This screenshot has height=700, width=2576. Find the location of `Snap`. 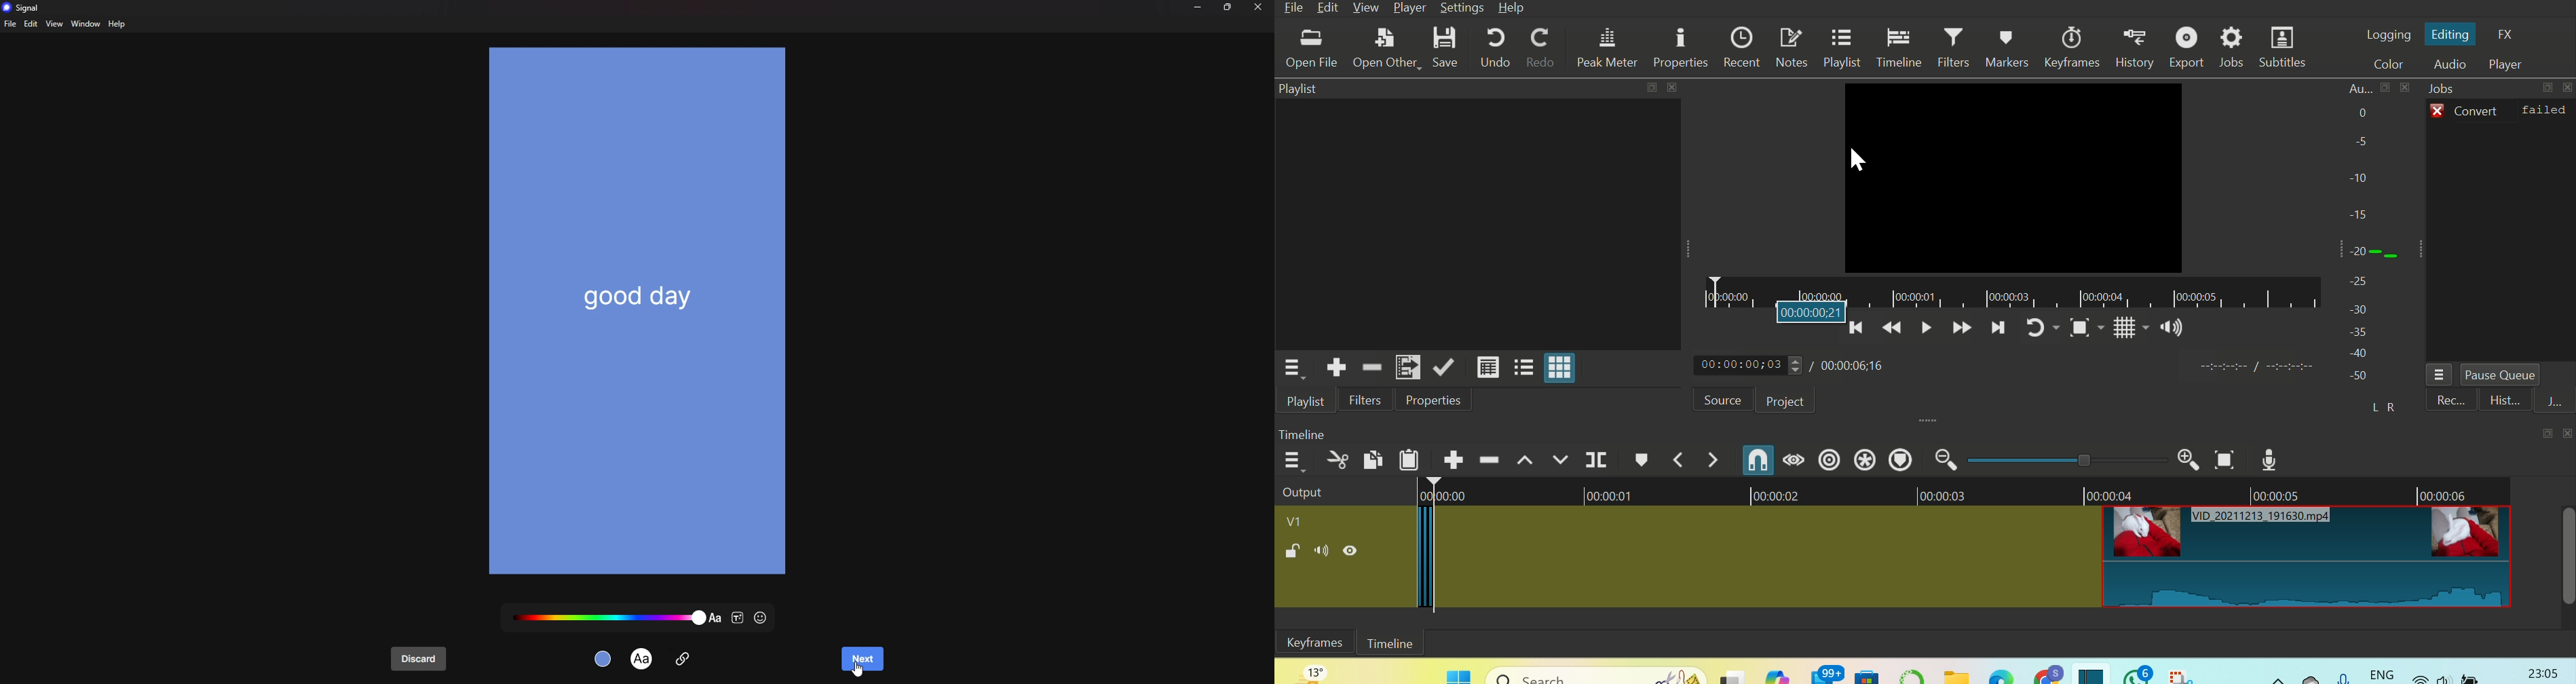

Snap is located at coordinates (1754, 460).